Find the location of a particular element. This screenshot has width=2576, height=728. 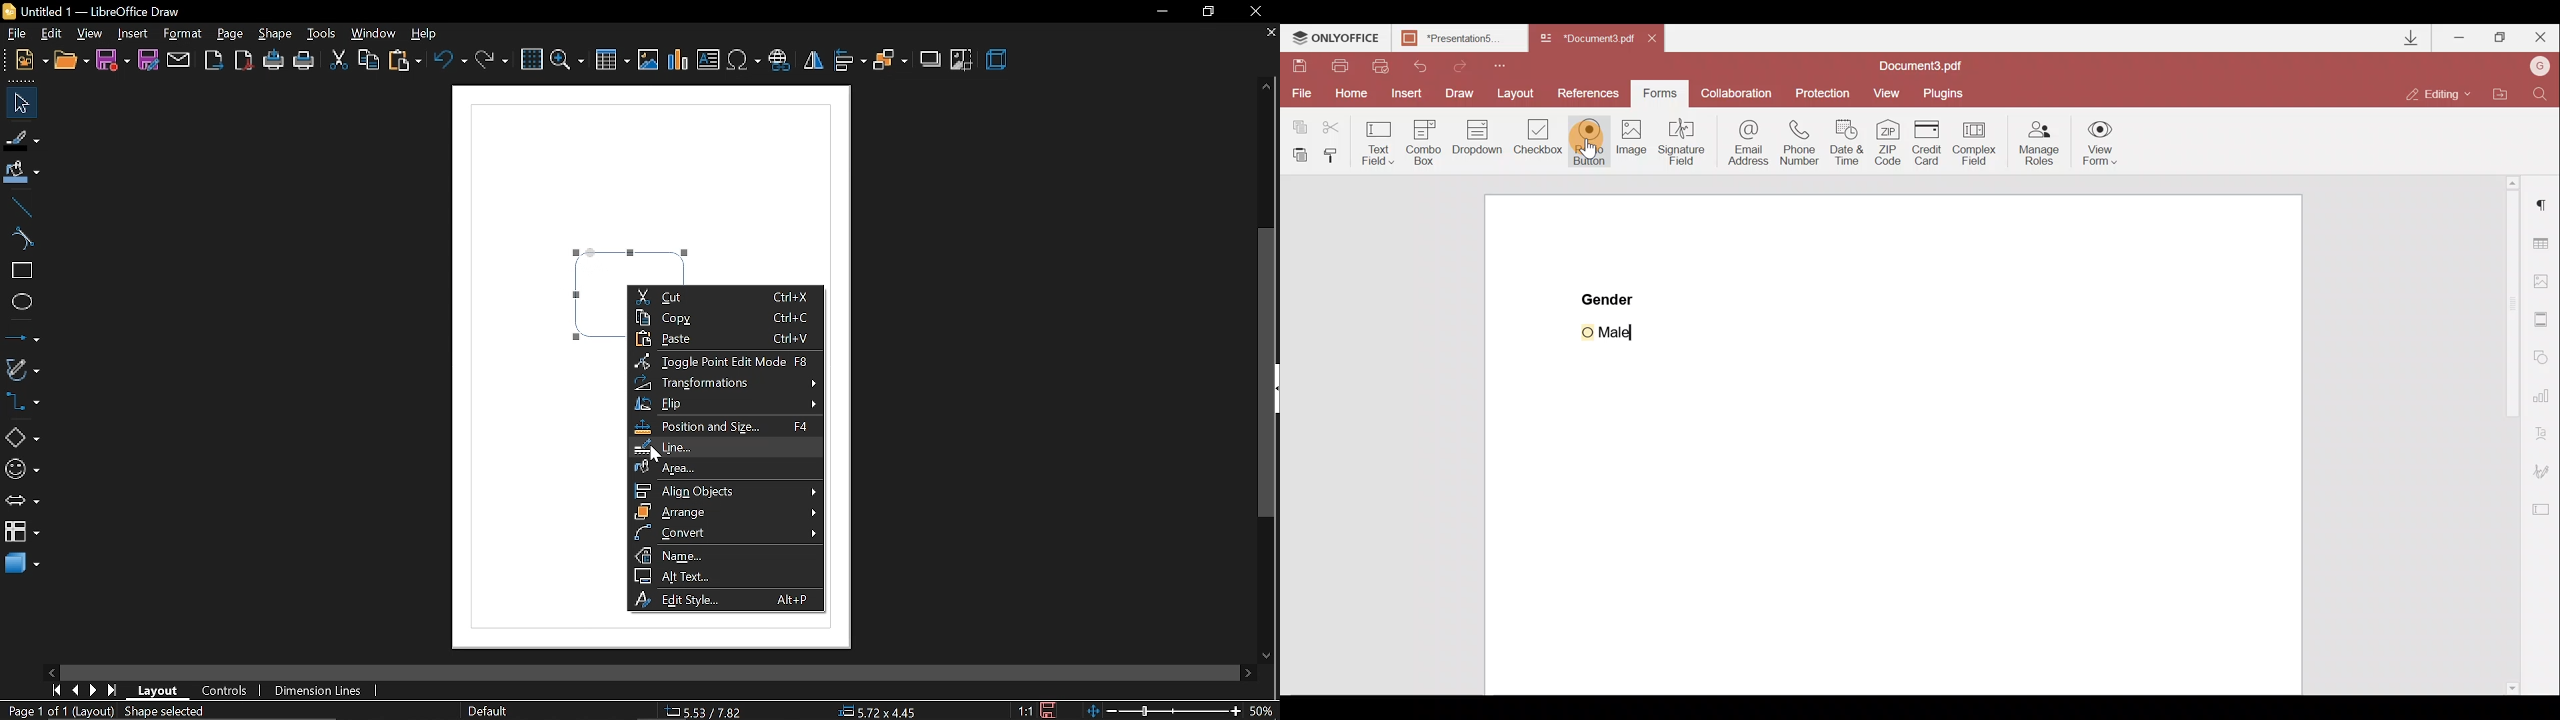

insert table is located at coordinates (611, 62).